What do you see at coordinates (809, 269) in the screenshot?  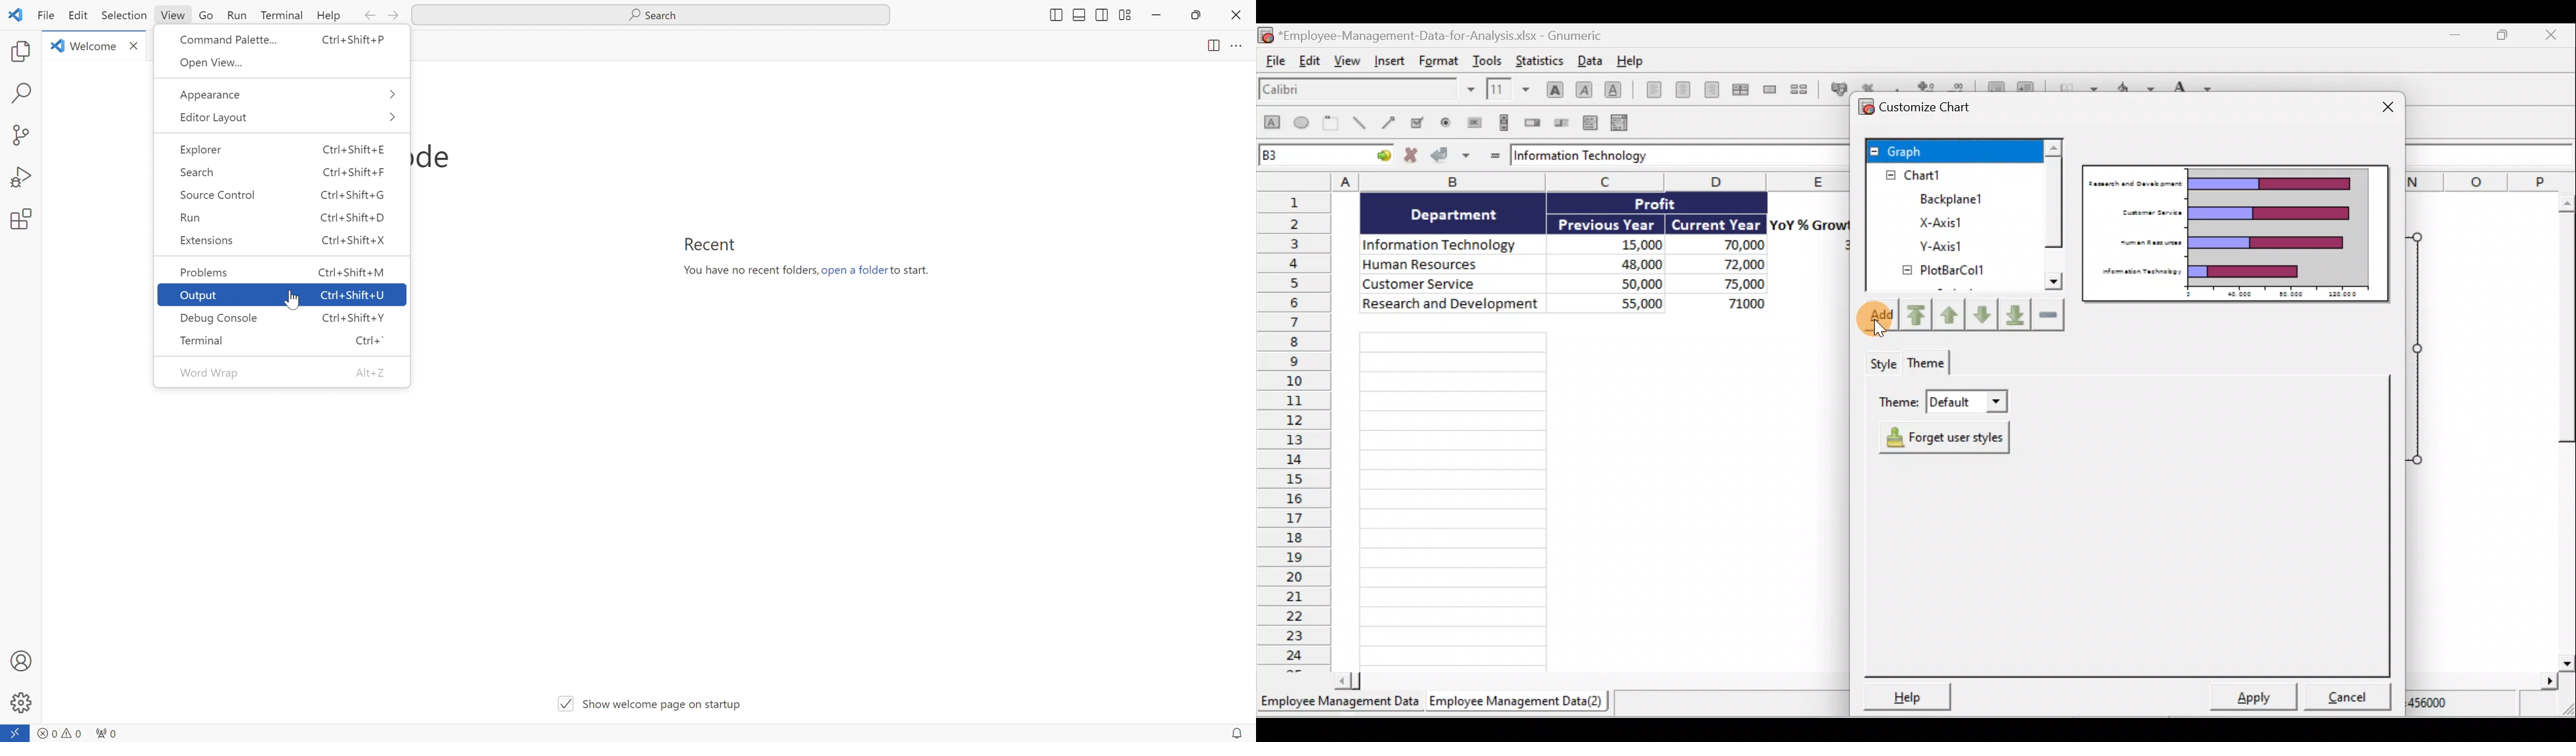 I see `You have no recent folder, open a folder to start` at bounding box center [809, 269].